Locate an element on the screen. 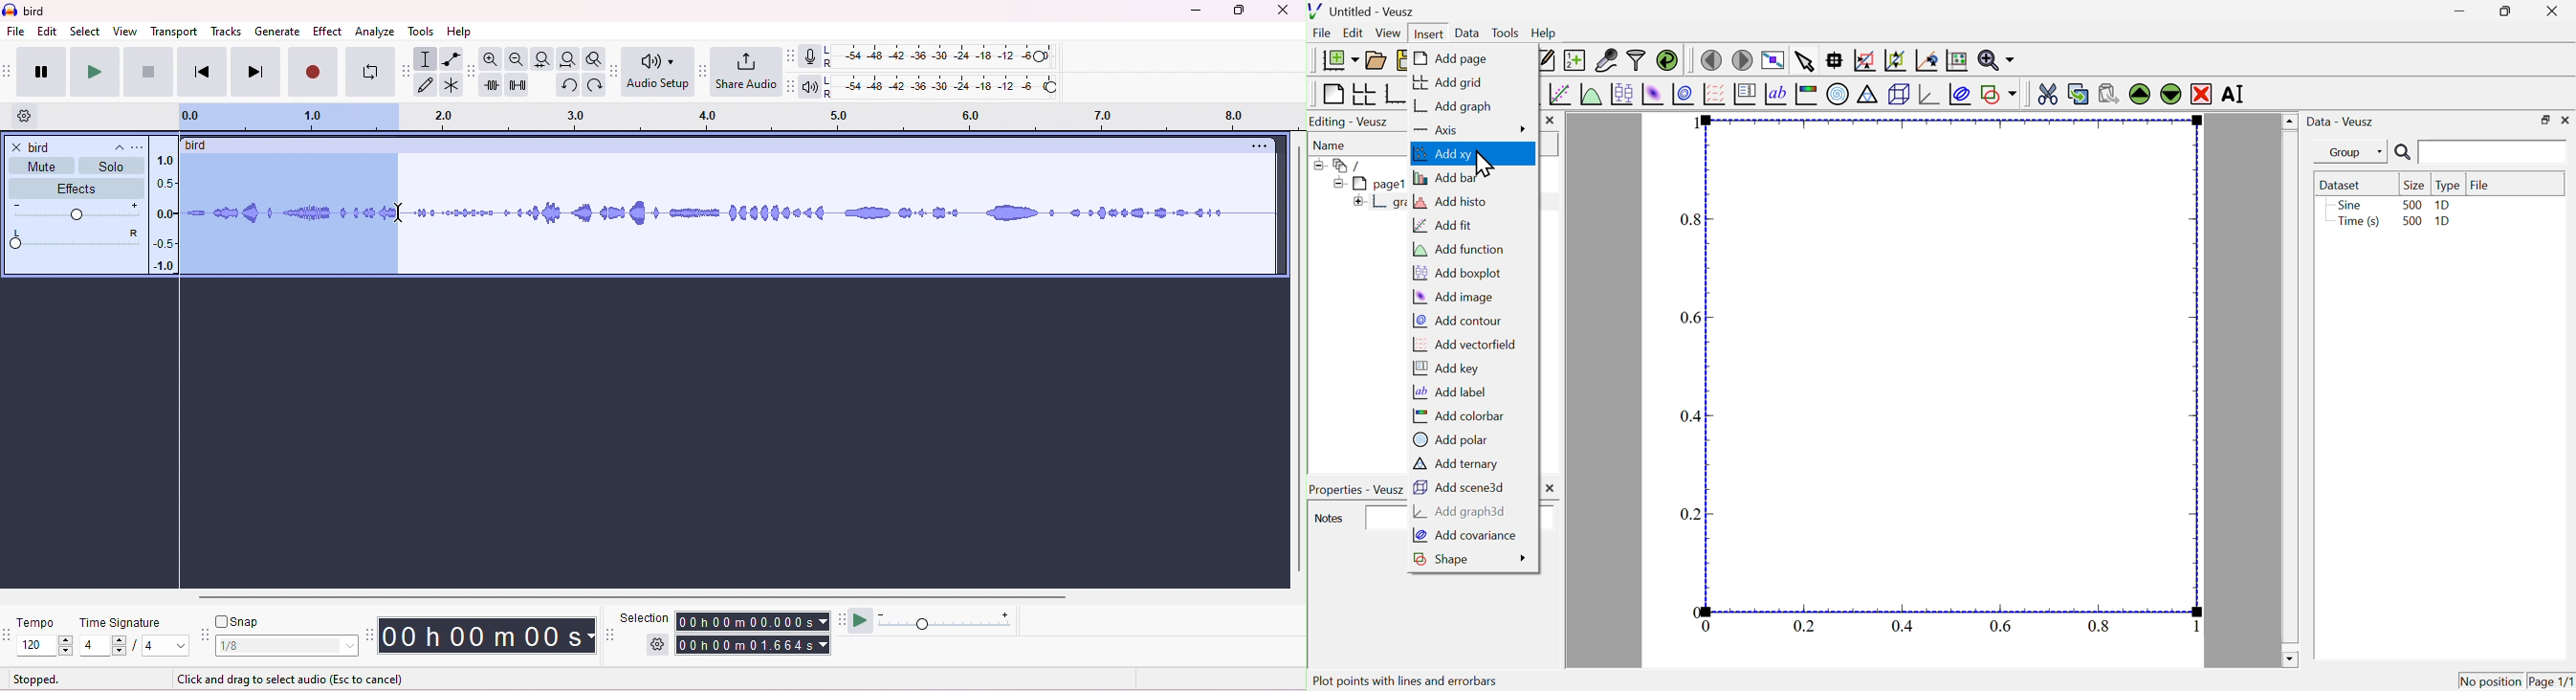 This screenshot has width=2576, height=700. search is located at coordinates (2478, 153).